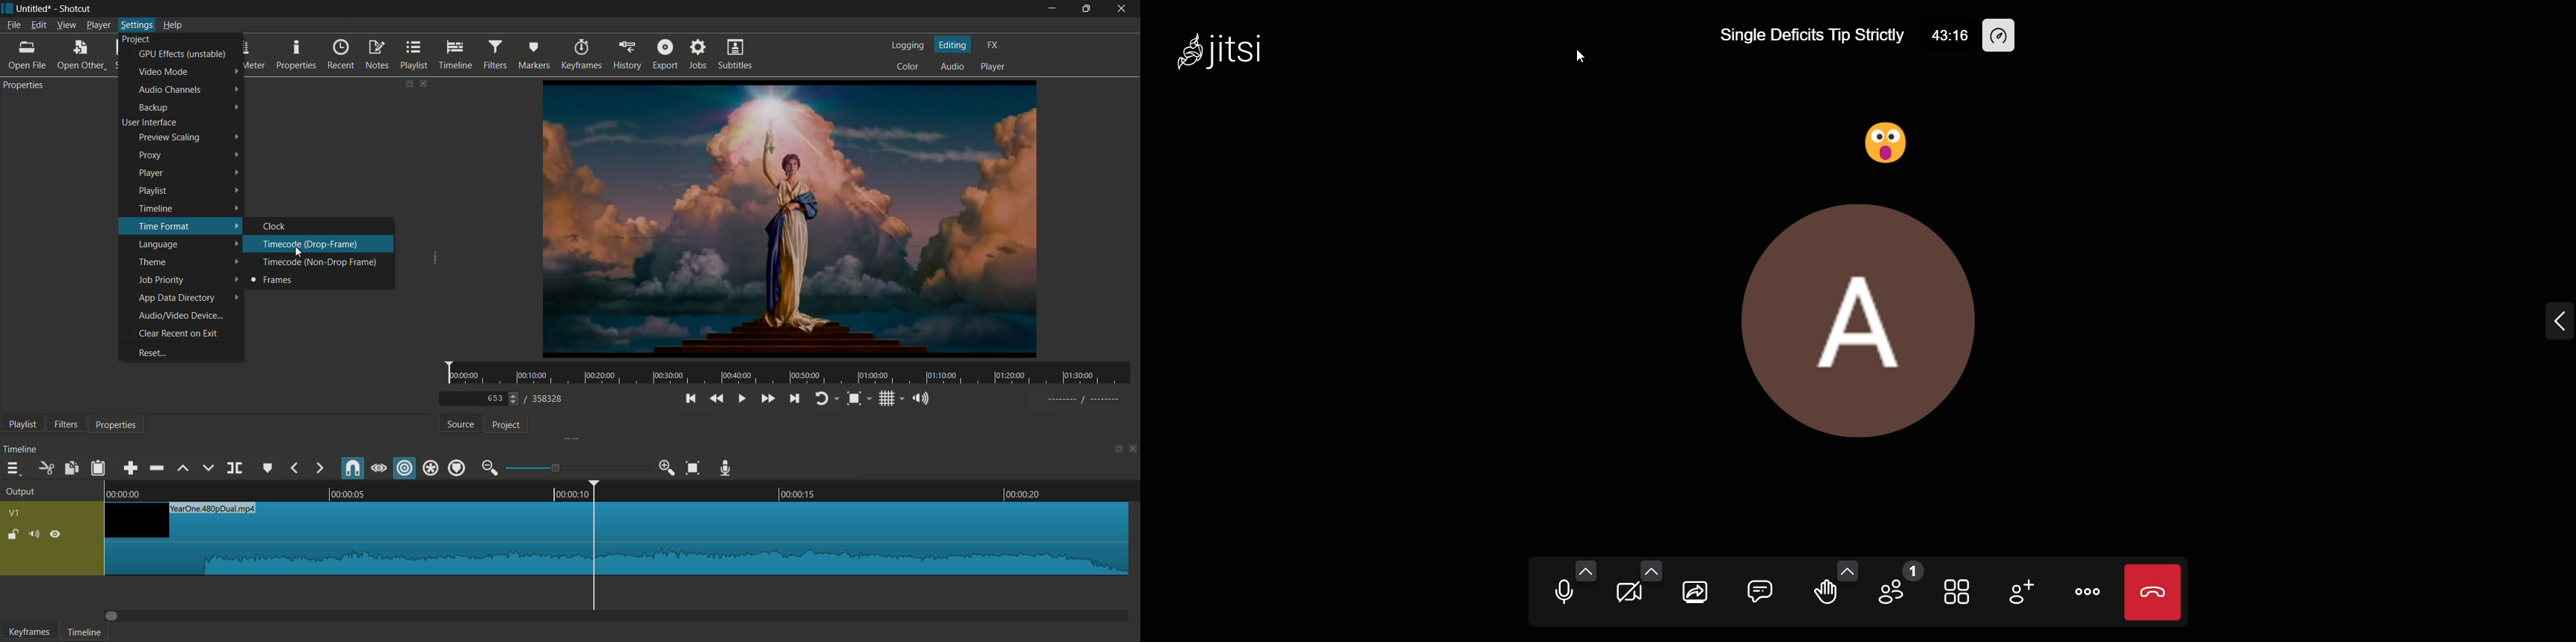  What do you see at coordinates (274, 226) in the screenshot?
I see `clock` at bounding box center [274, 226].